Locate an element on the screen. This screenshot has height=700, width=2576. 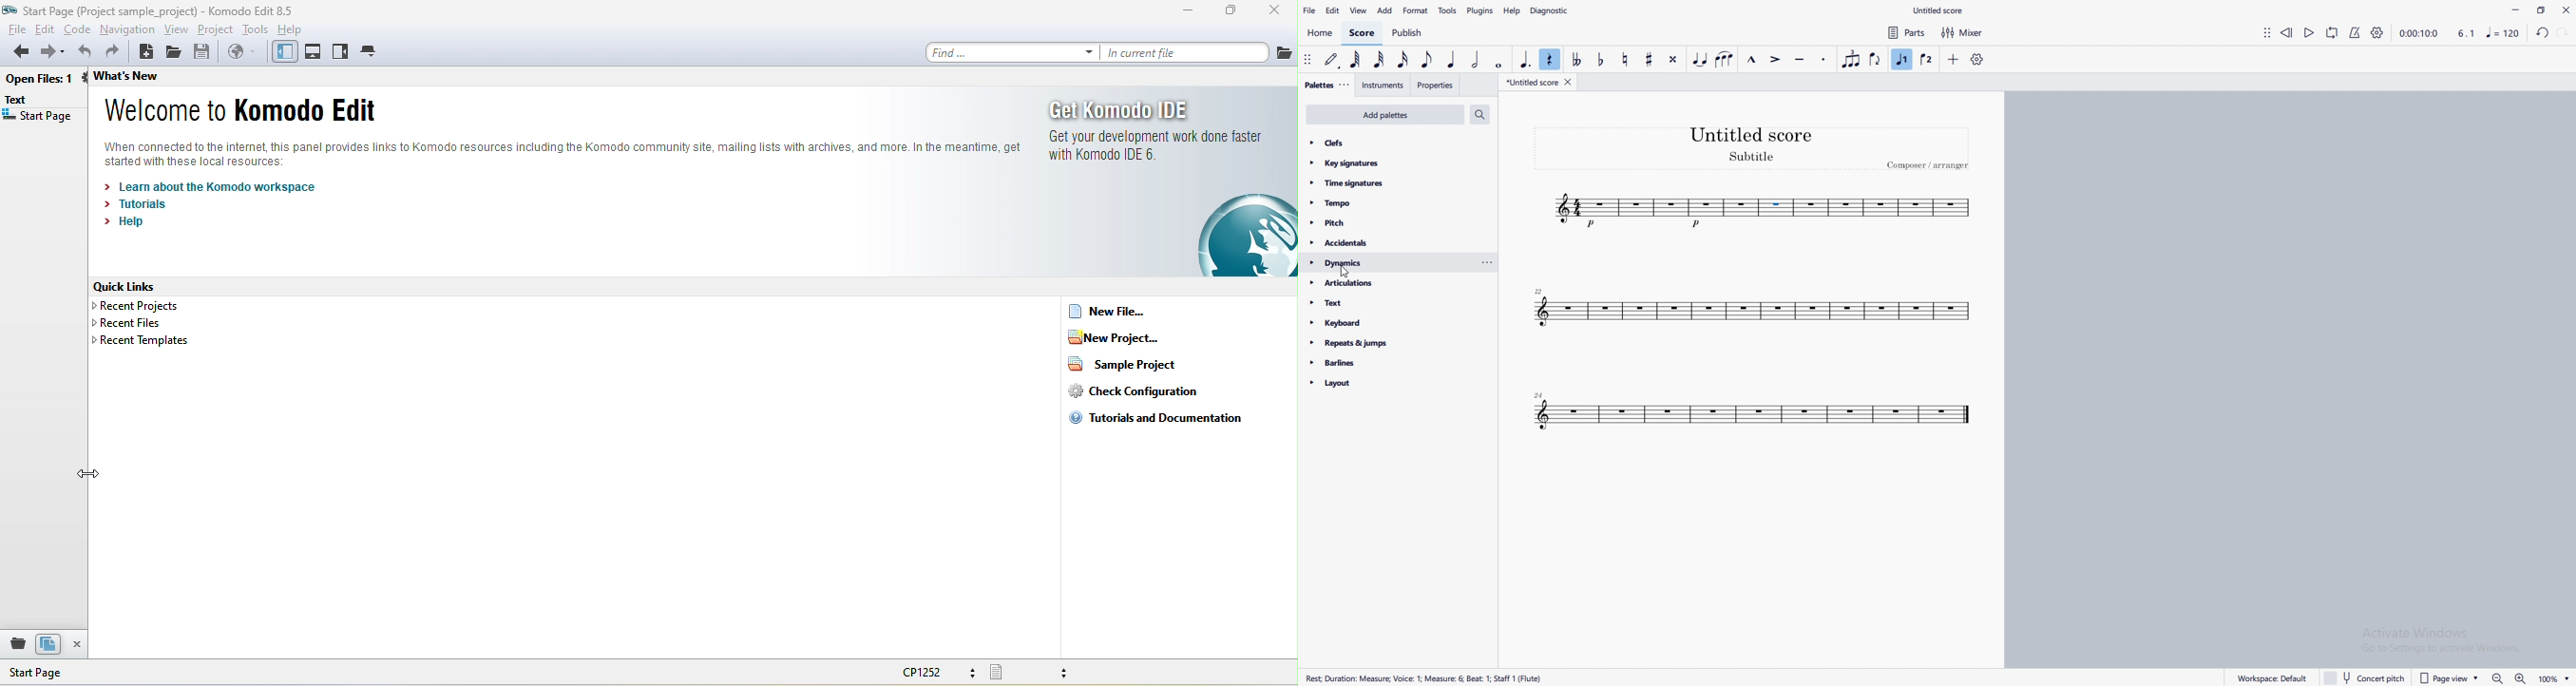
tune is located at coordinates (1756, 414).